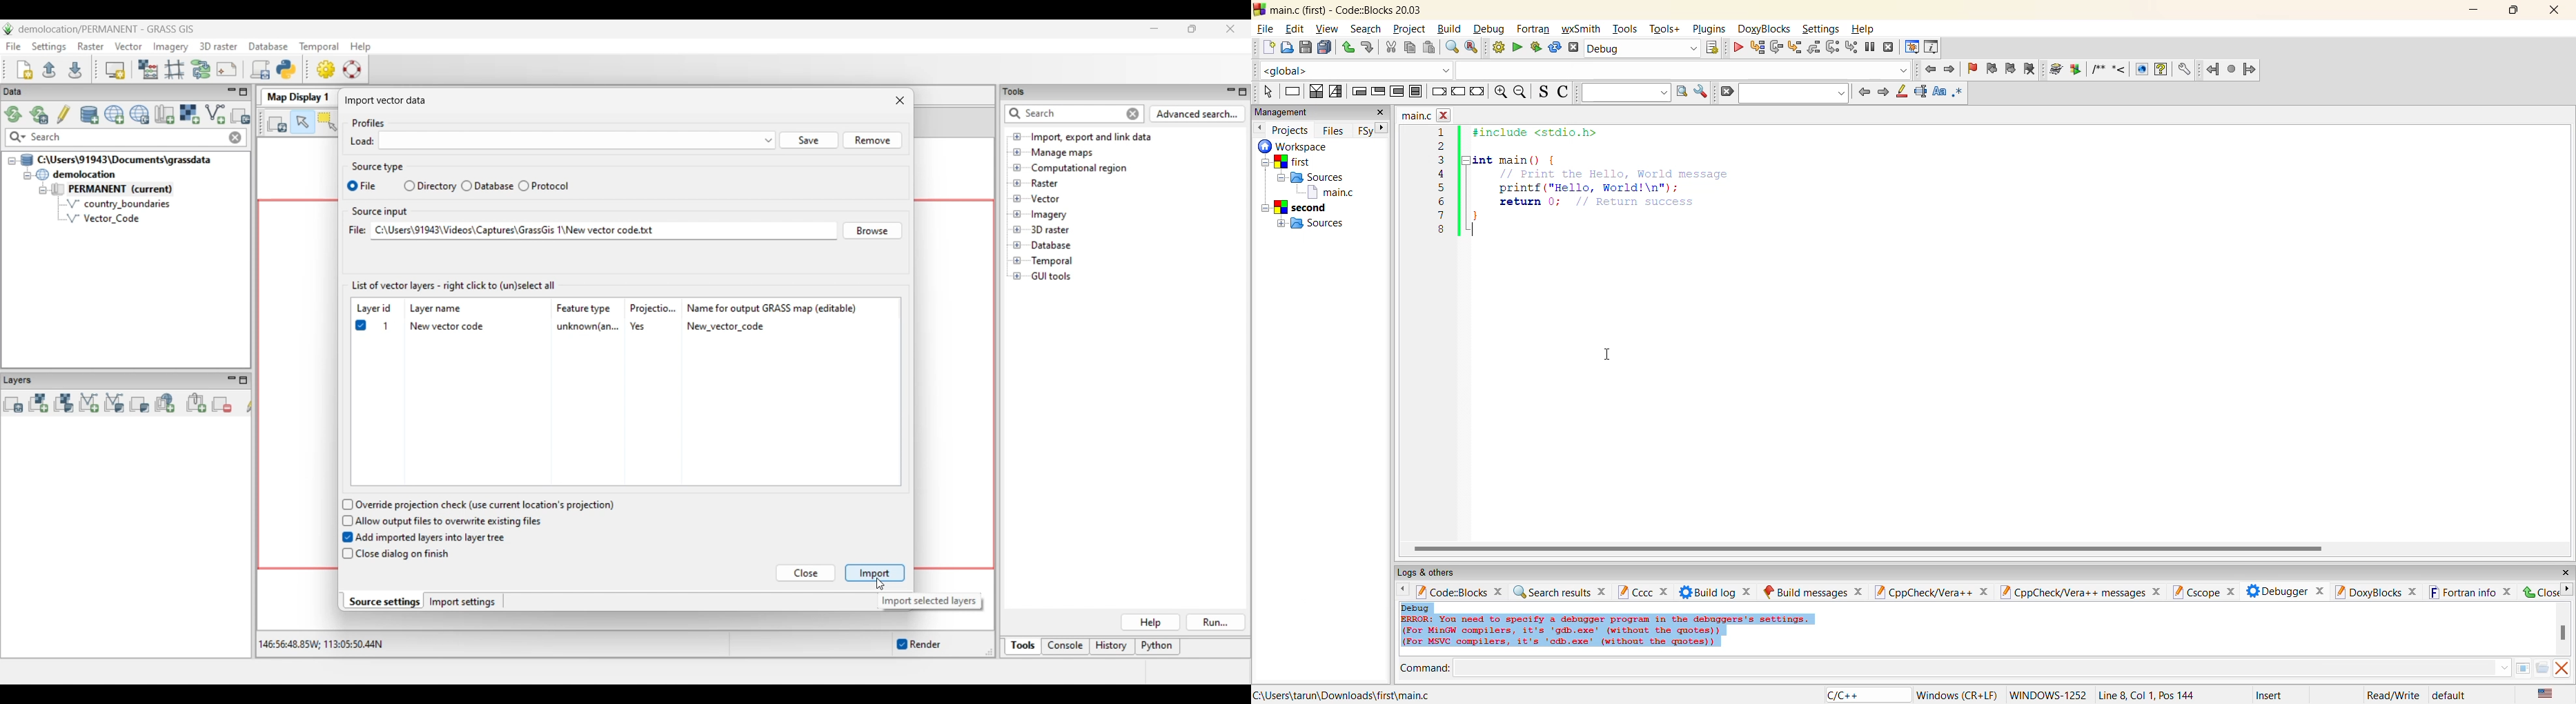 This screenshot has width=2576, height=728. Describe the element at coordinates (1553, 48) in the screenshot. I see `rebuild` at that location.